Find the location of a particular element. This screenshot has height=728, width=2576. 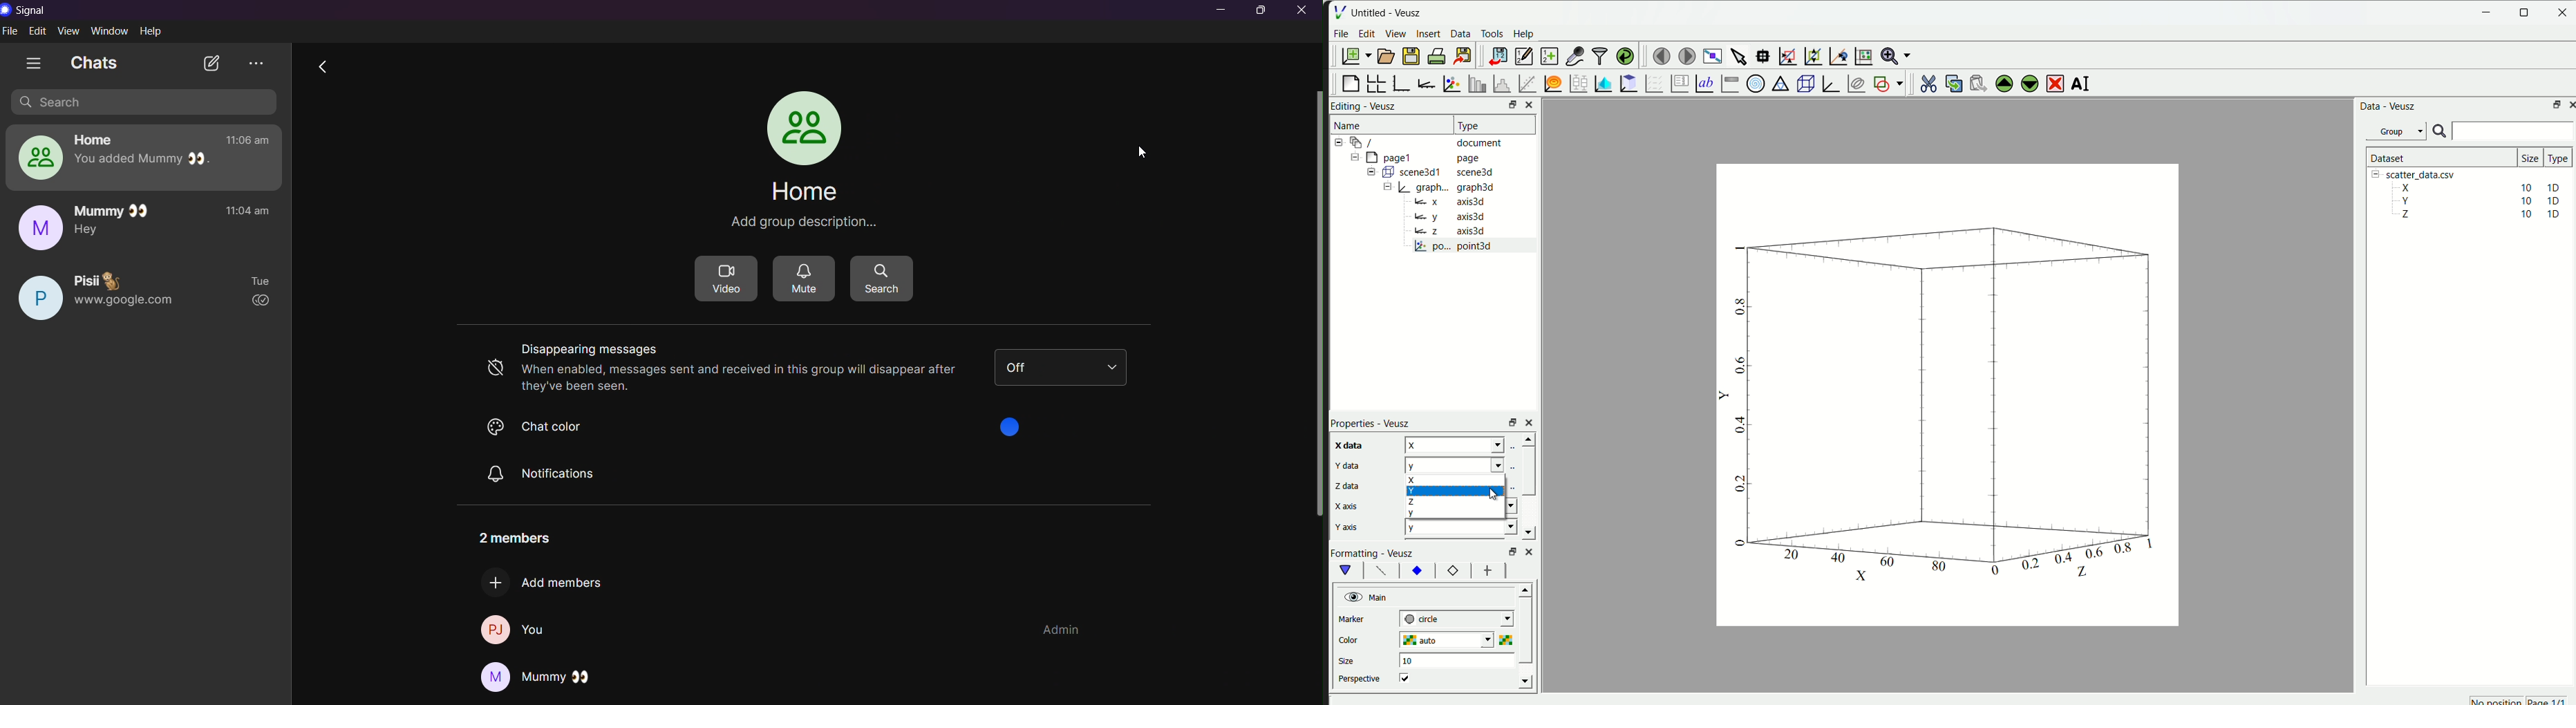

edit is located at coordinates (1366, 33).